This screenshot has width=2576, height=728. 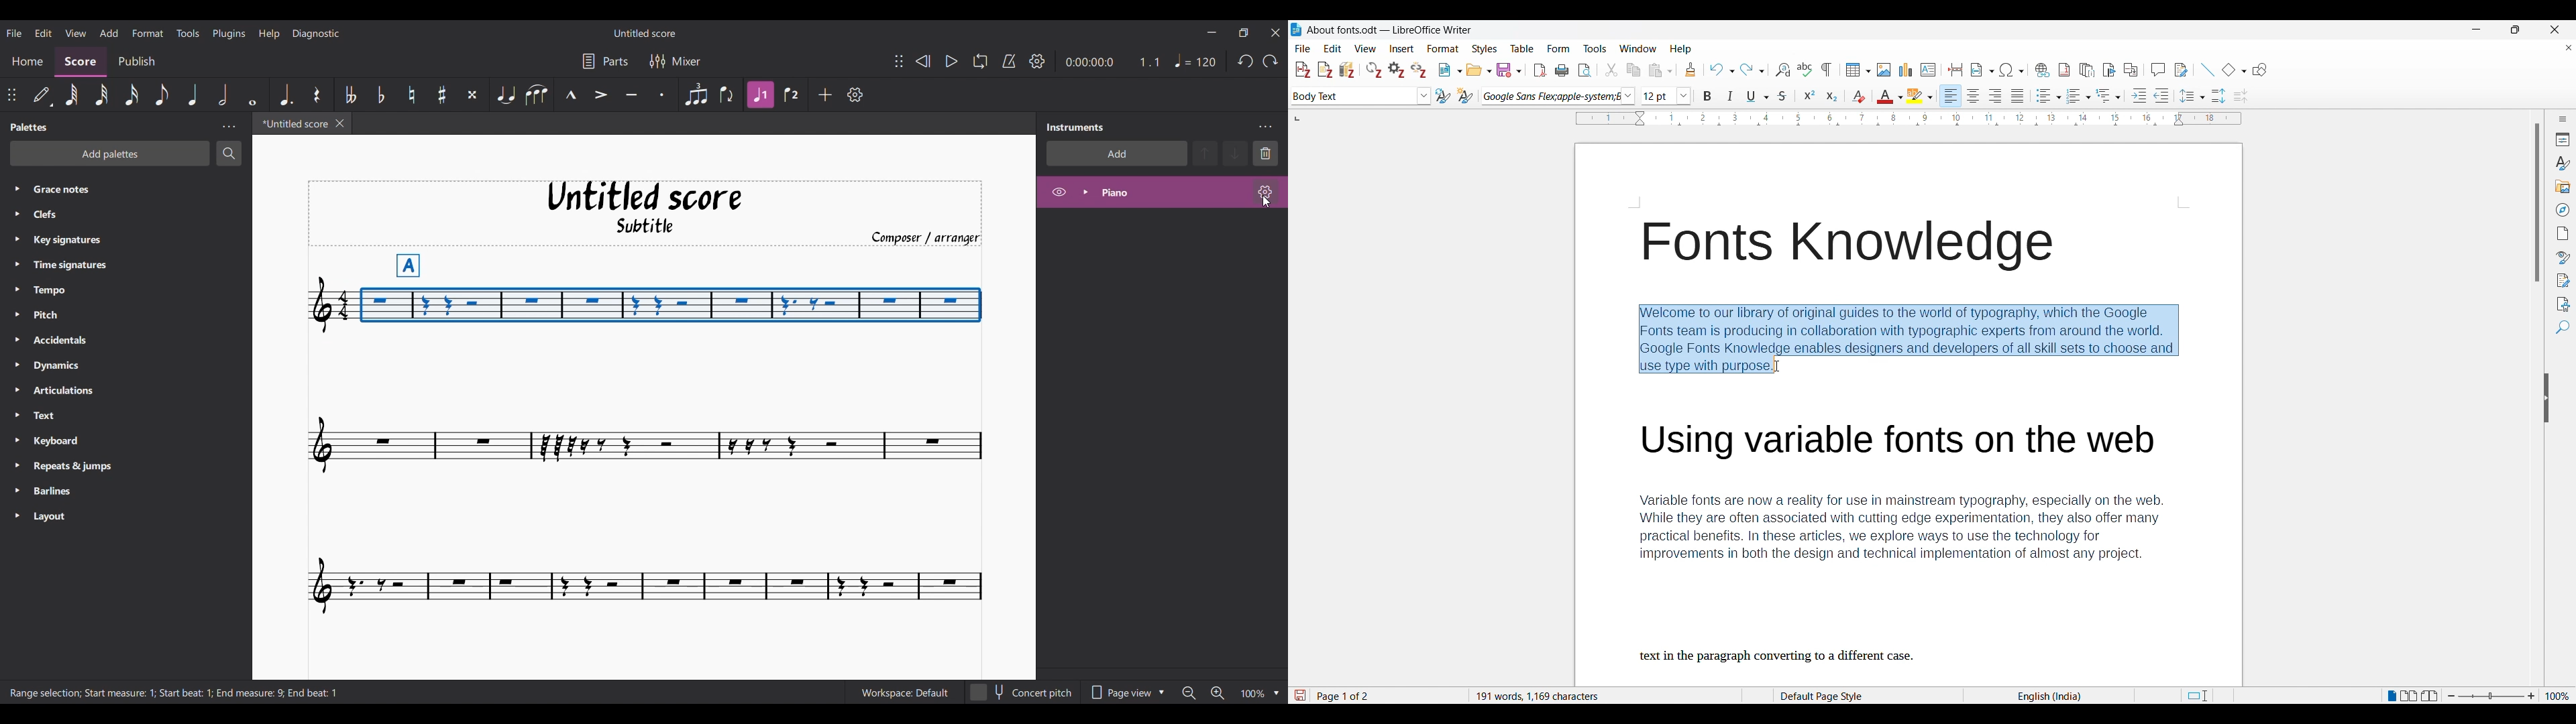 What do you see at coordinates (1633, 70) in the screenshot?
I see `Copy` at bounding box center [1633, 70].